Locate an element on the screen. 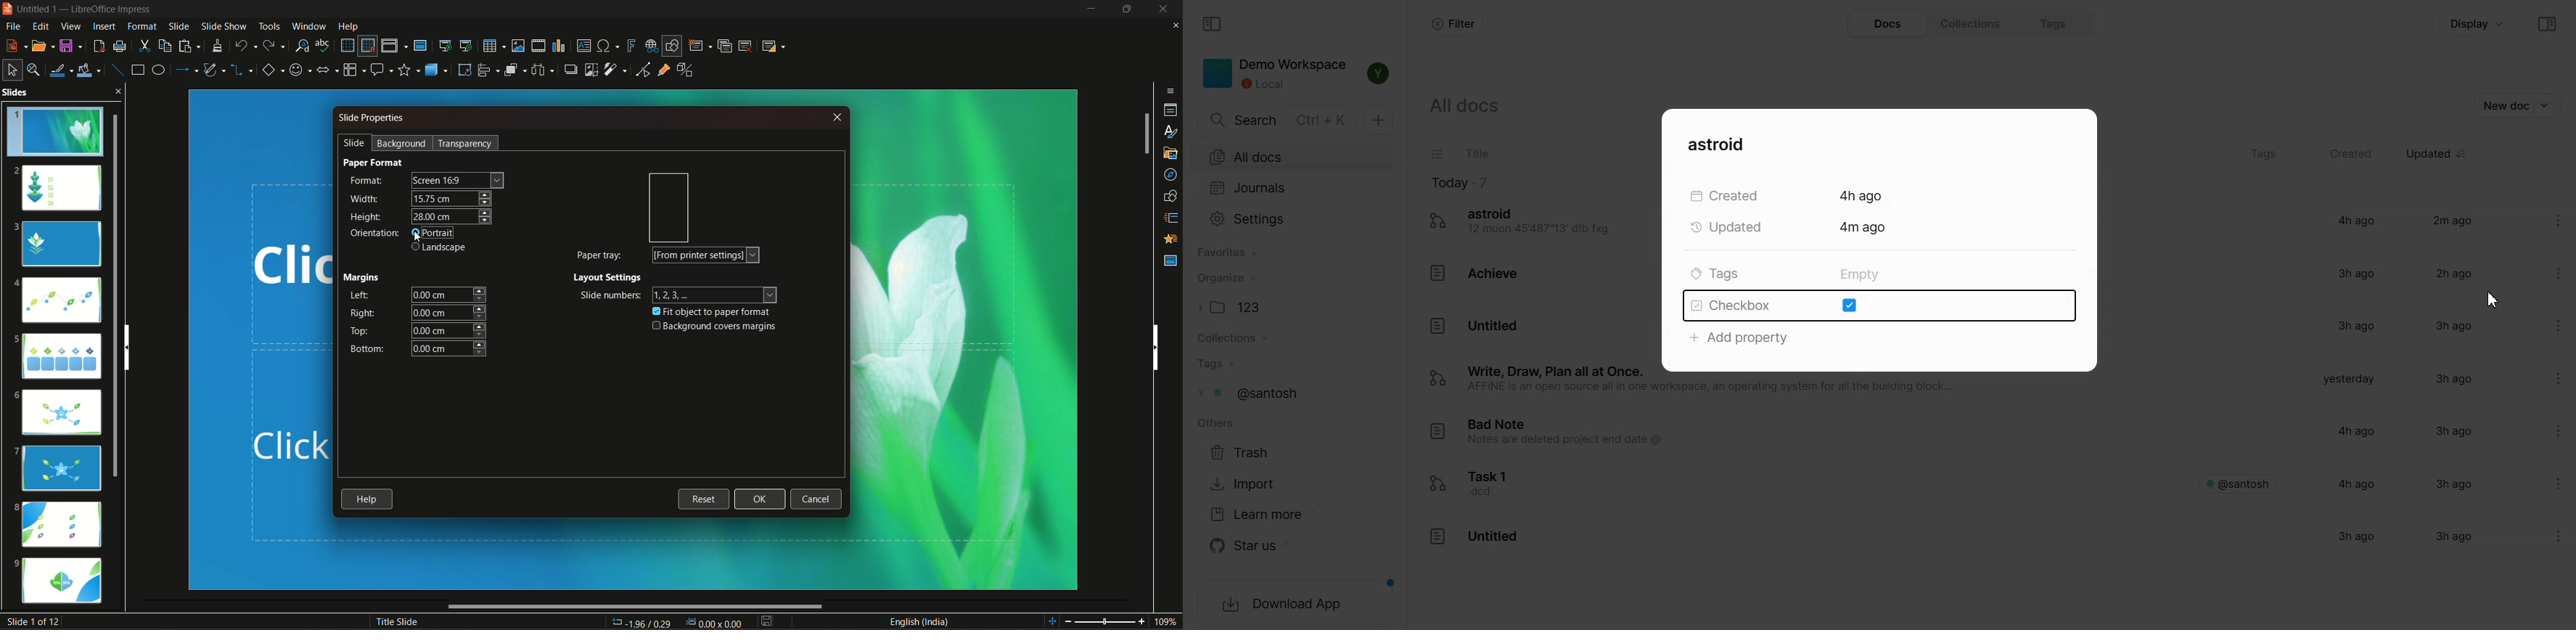 The width and height of the screenshot is (2576, 644). navigator is located at coordinates (1169, 174).